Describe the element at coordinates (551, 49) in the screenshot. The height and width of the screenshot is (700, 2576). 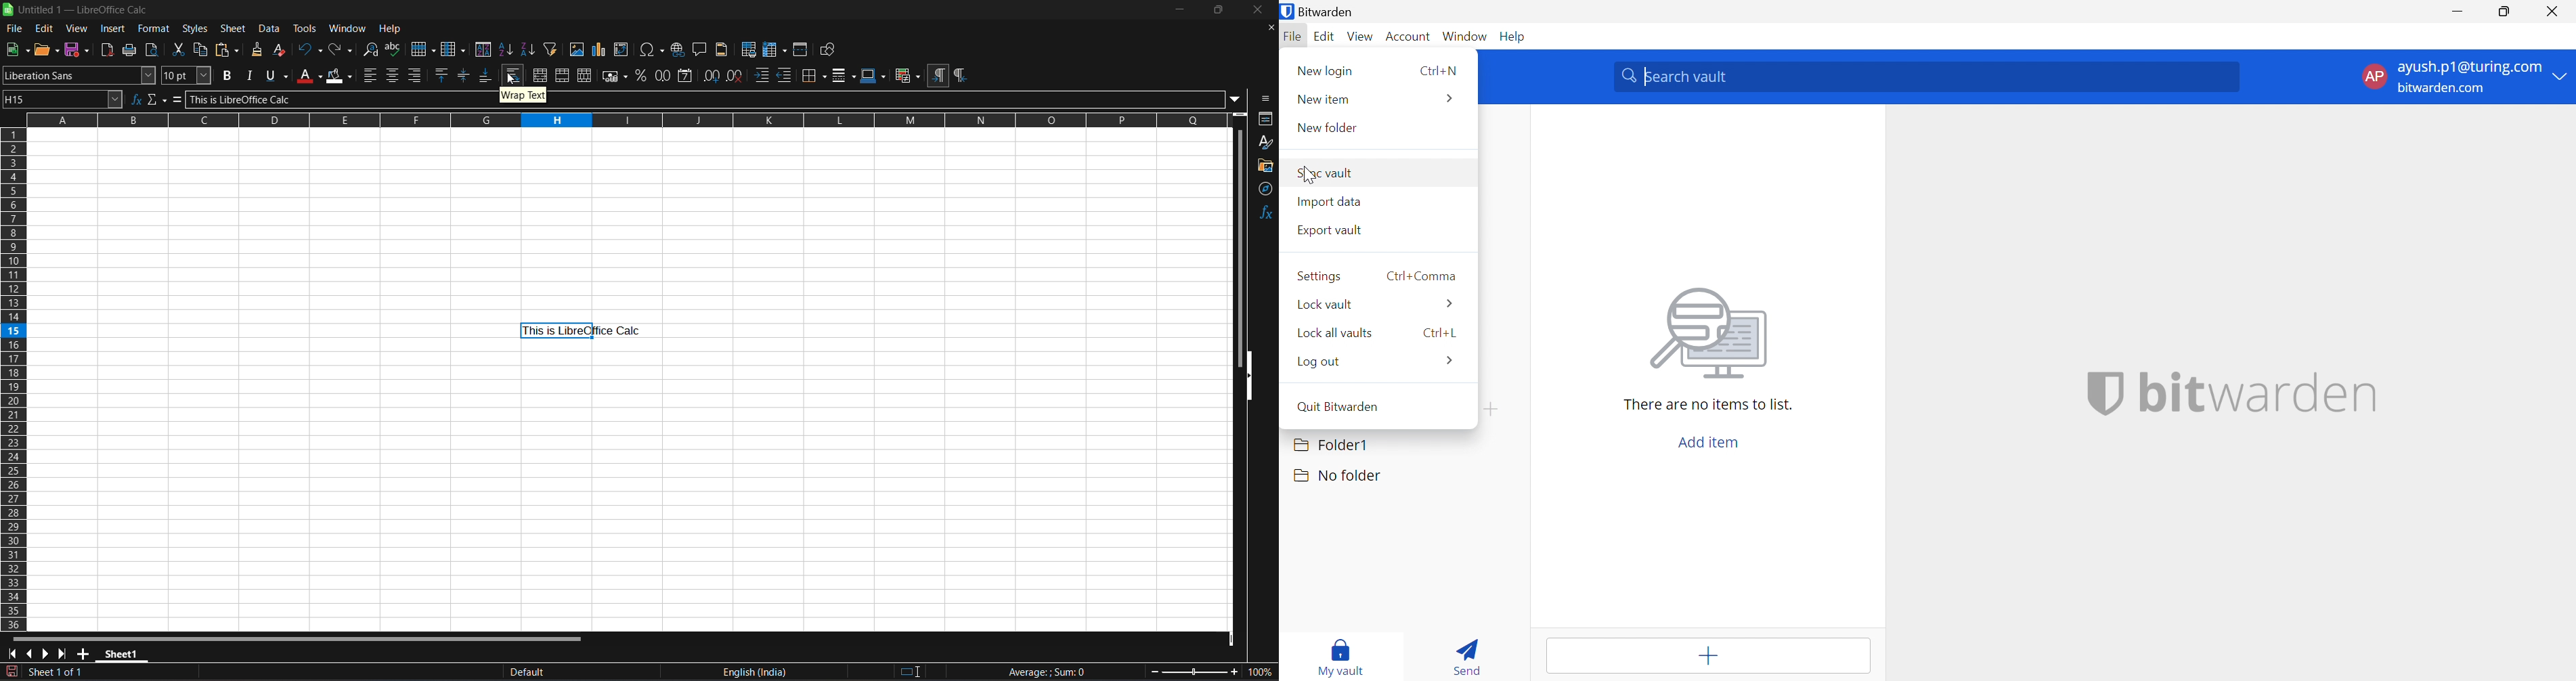
I see `auto filter` at that location.